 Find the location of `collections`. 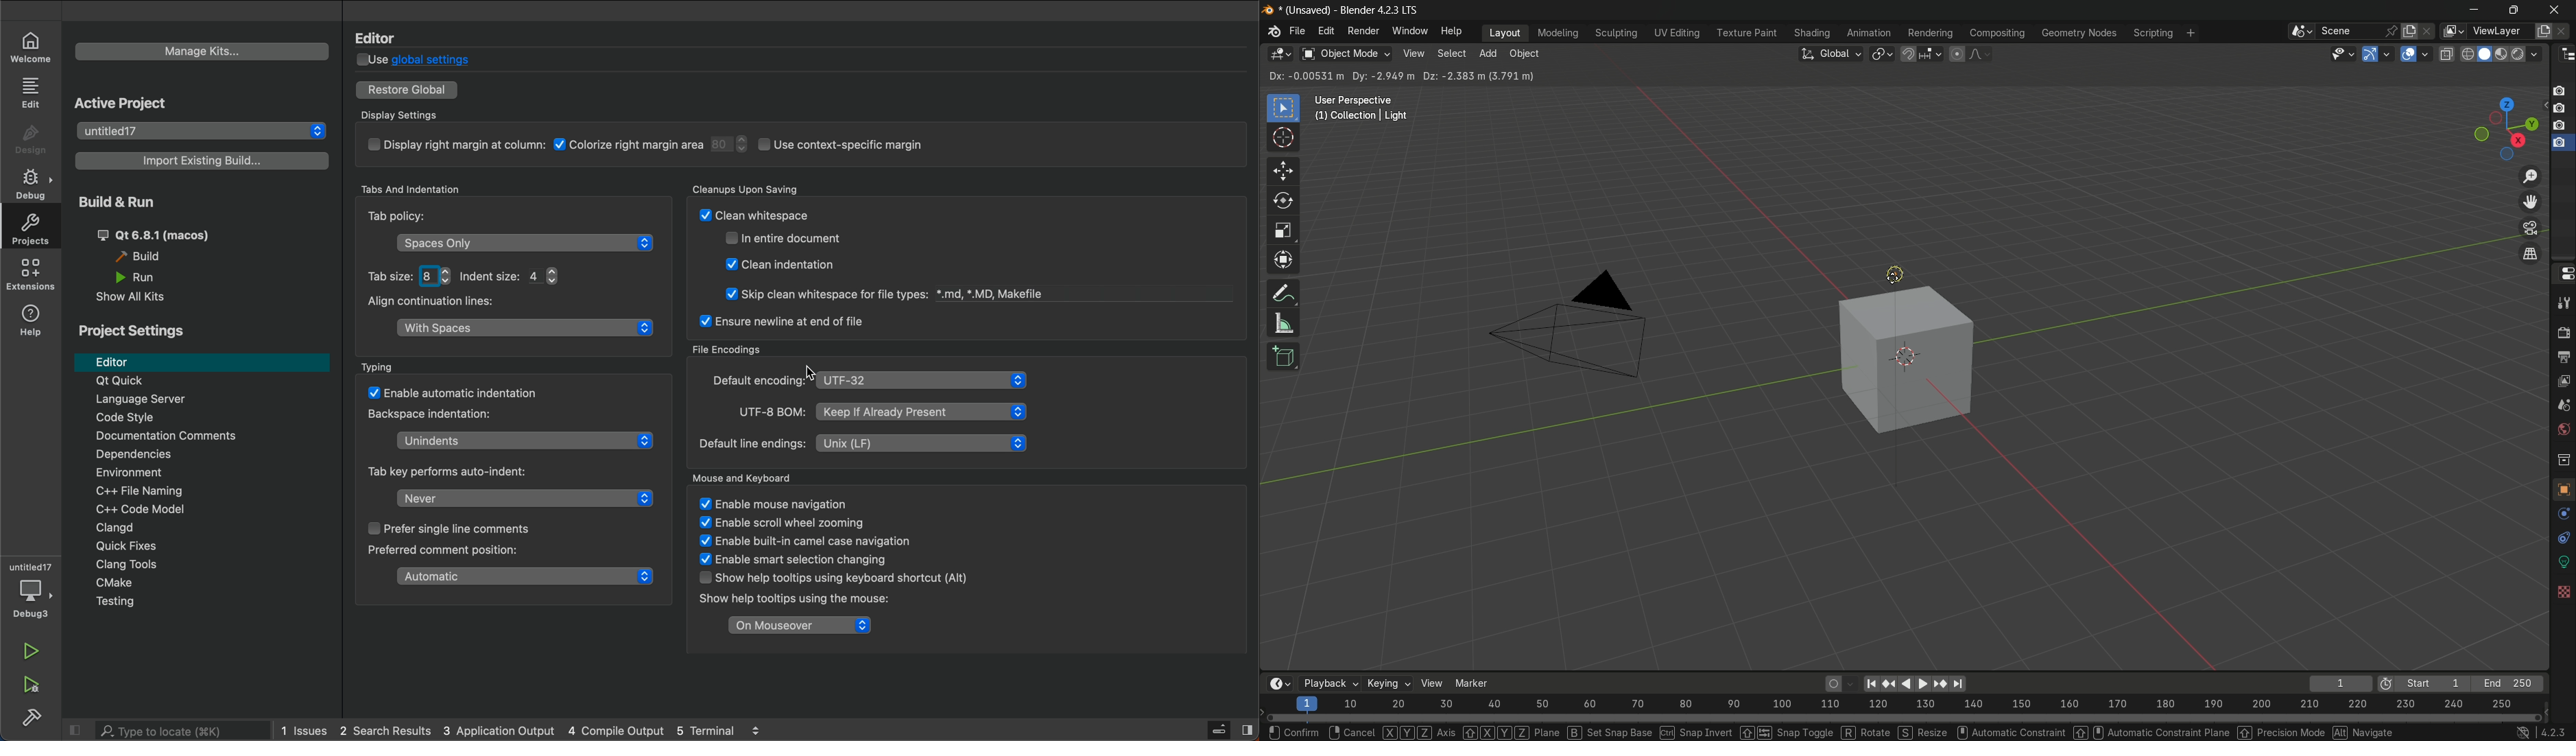

collections is located at coordinates (2561, 460).